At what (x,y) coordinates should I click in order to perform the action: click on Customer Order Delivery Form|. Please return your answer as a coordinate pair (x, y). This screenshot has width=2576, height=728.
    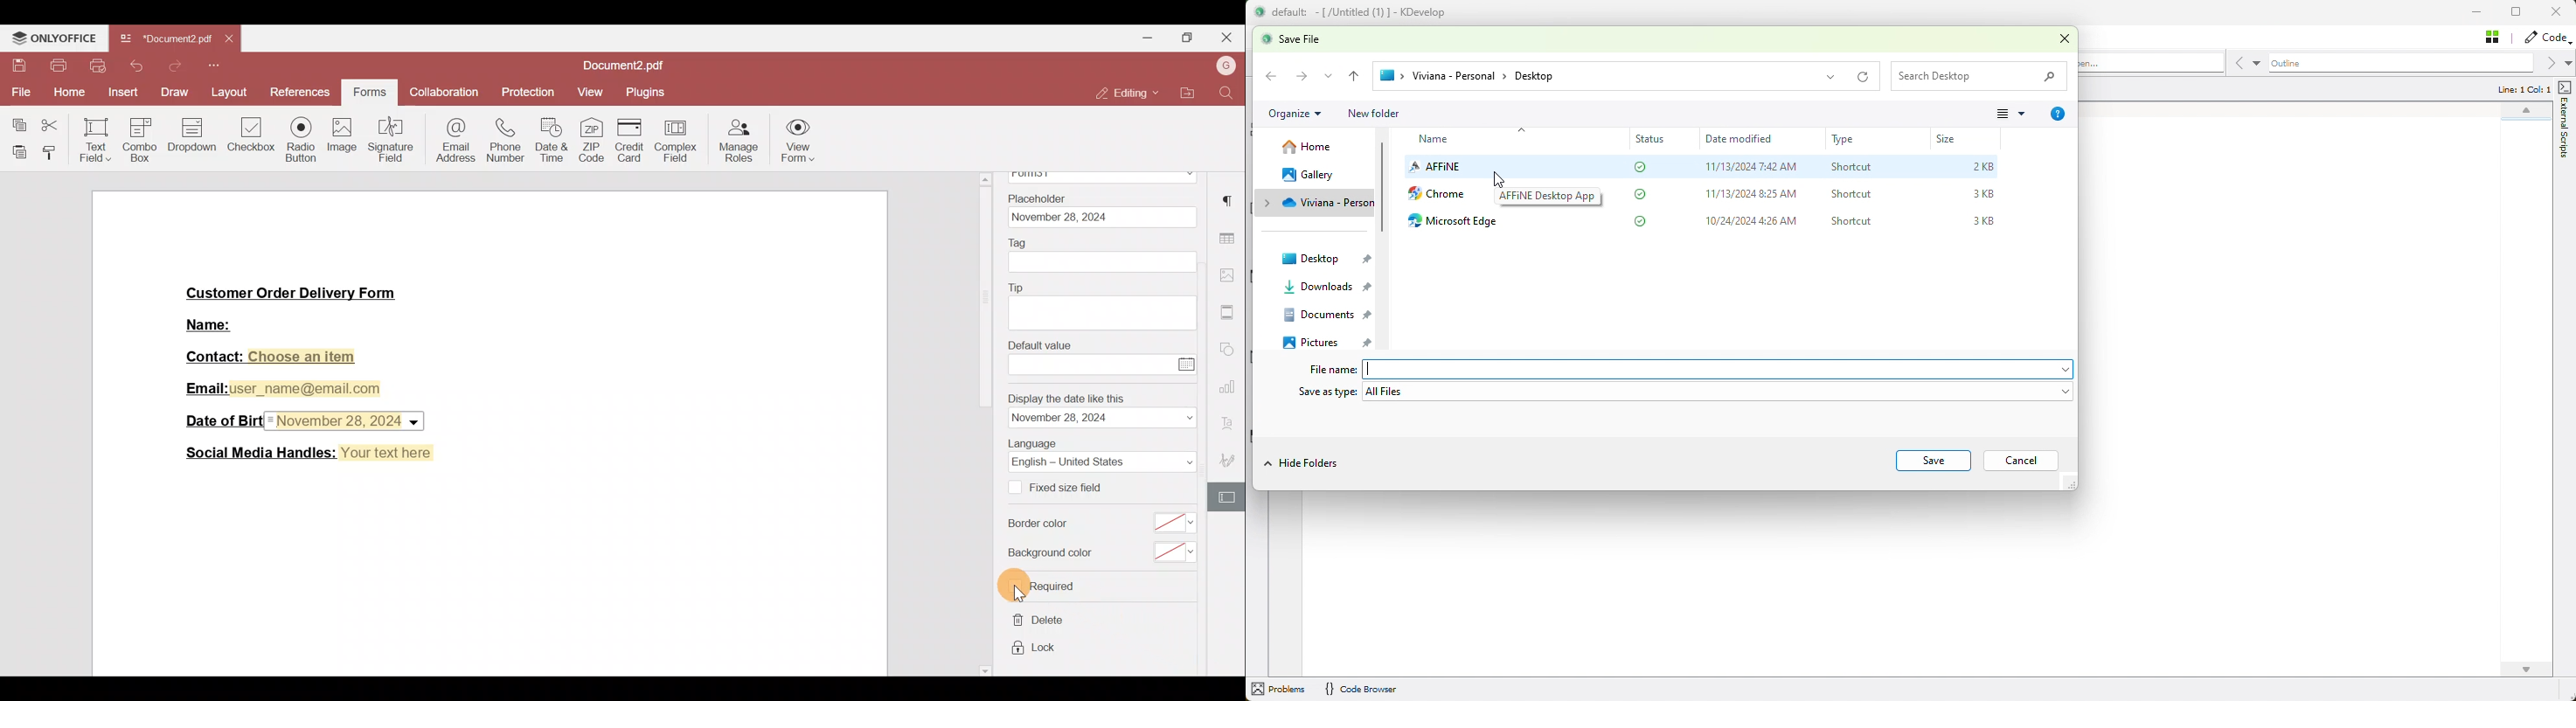
    Looking at the image, I should click on (292, 295).